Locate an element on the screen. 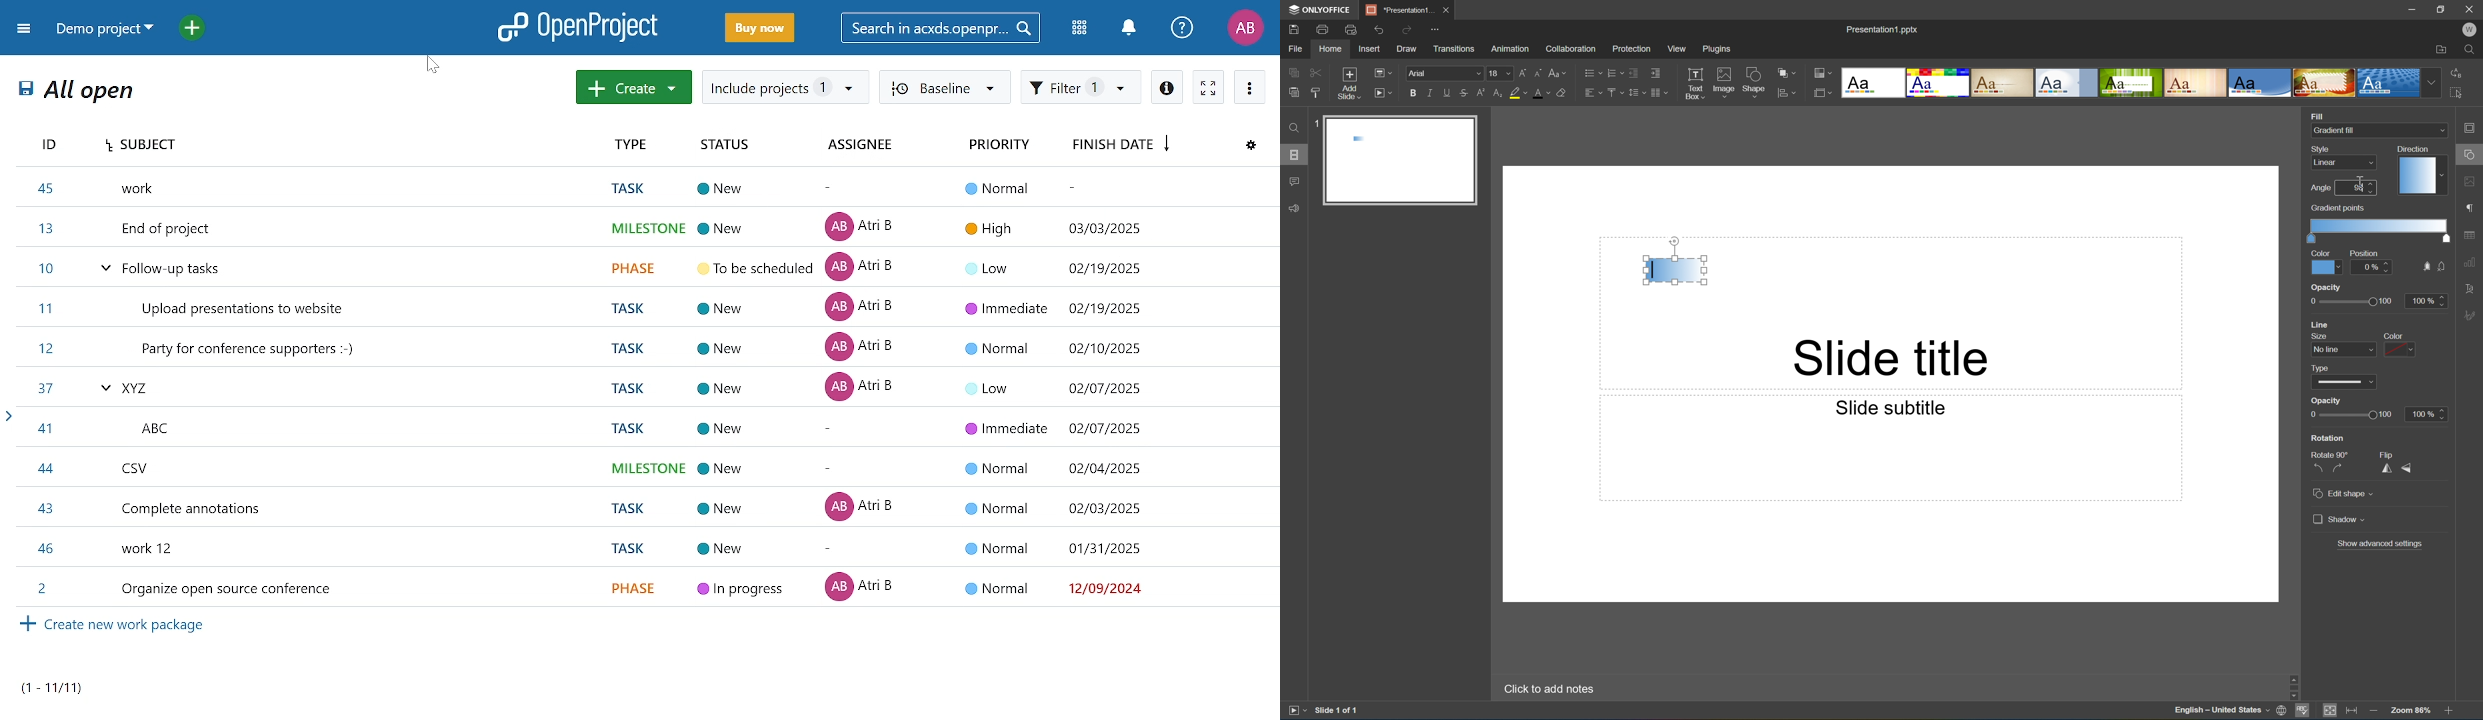  Shadow is located at coordinates (2340, 518).